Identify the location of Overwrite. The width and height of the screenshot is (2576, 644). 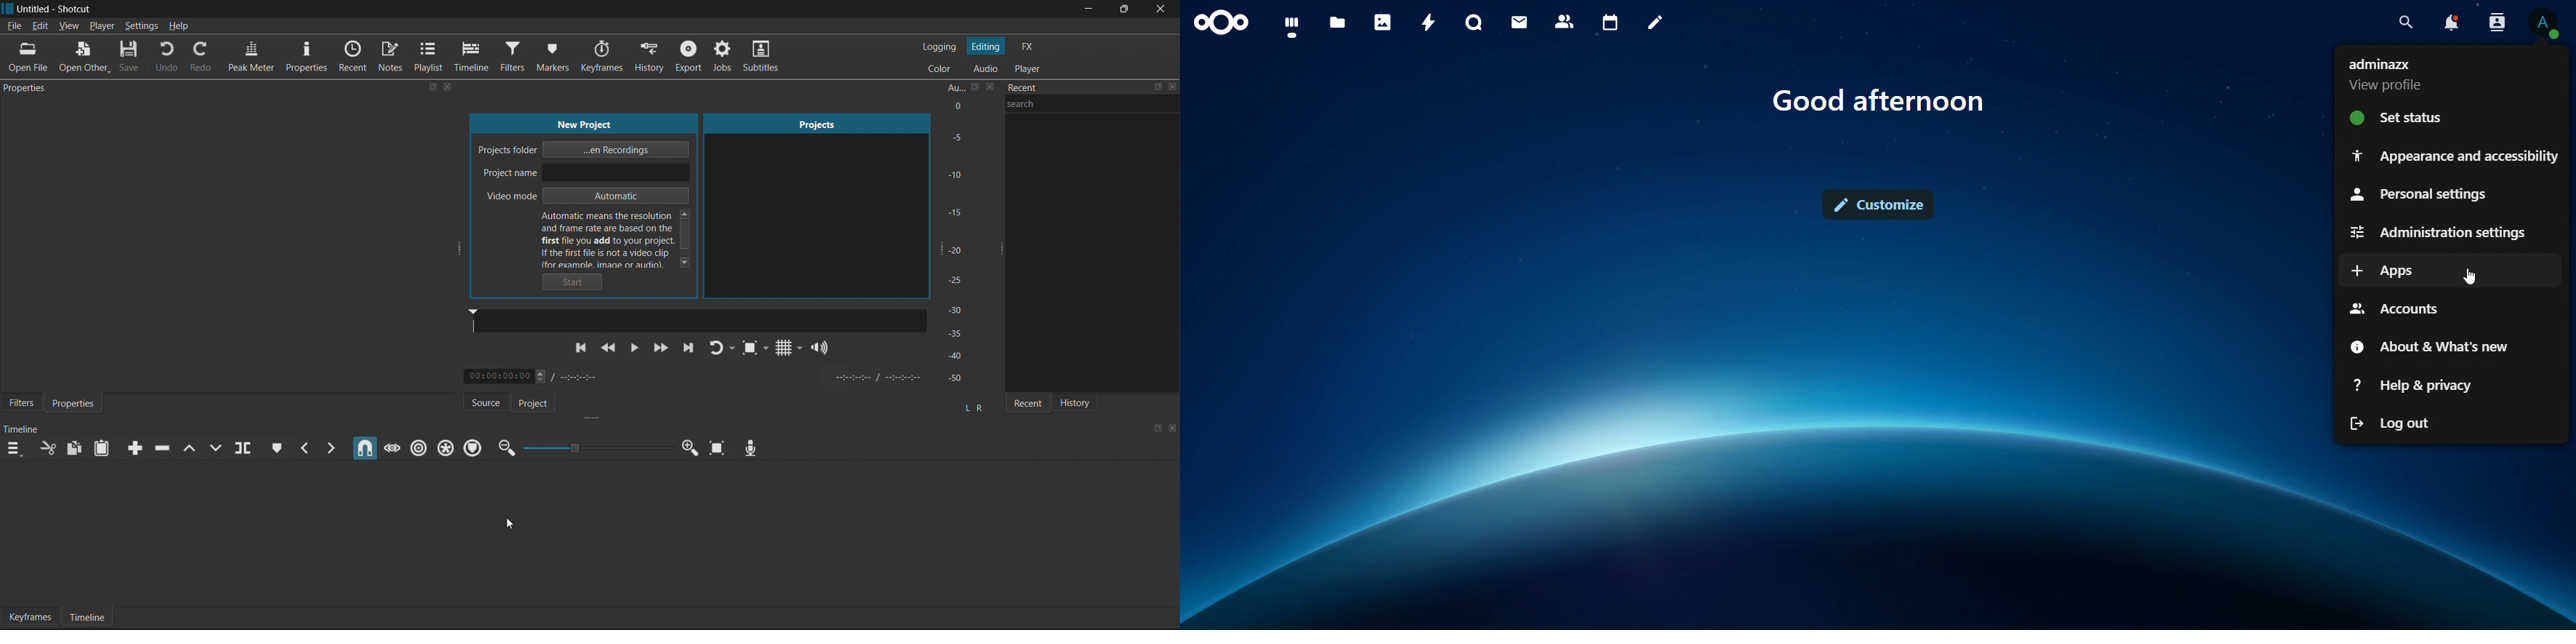
(221, 447).